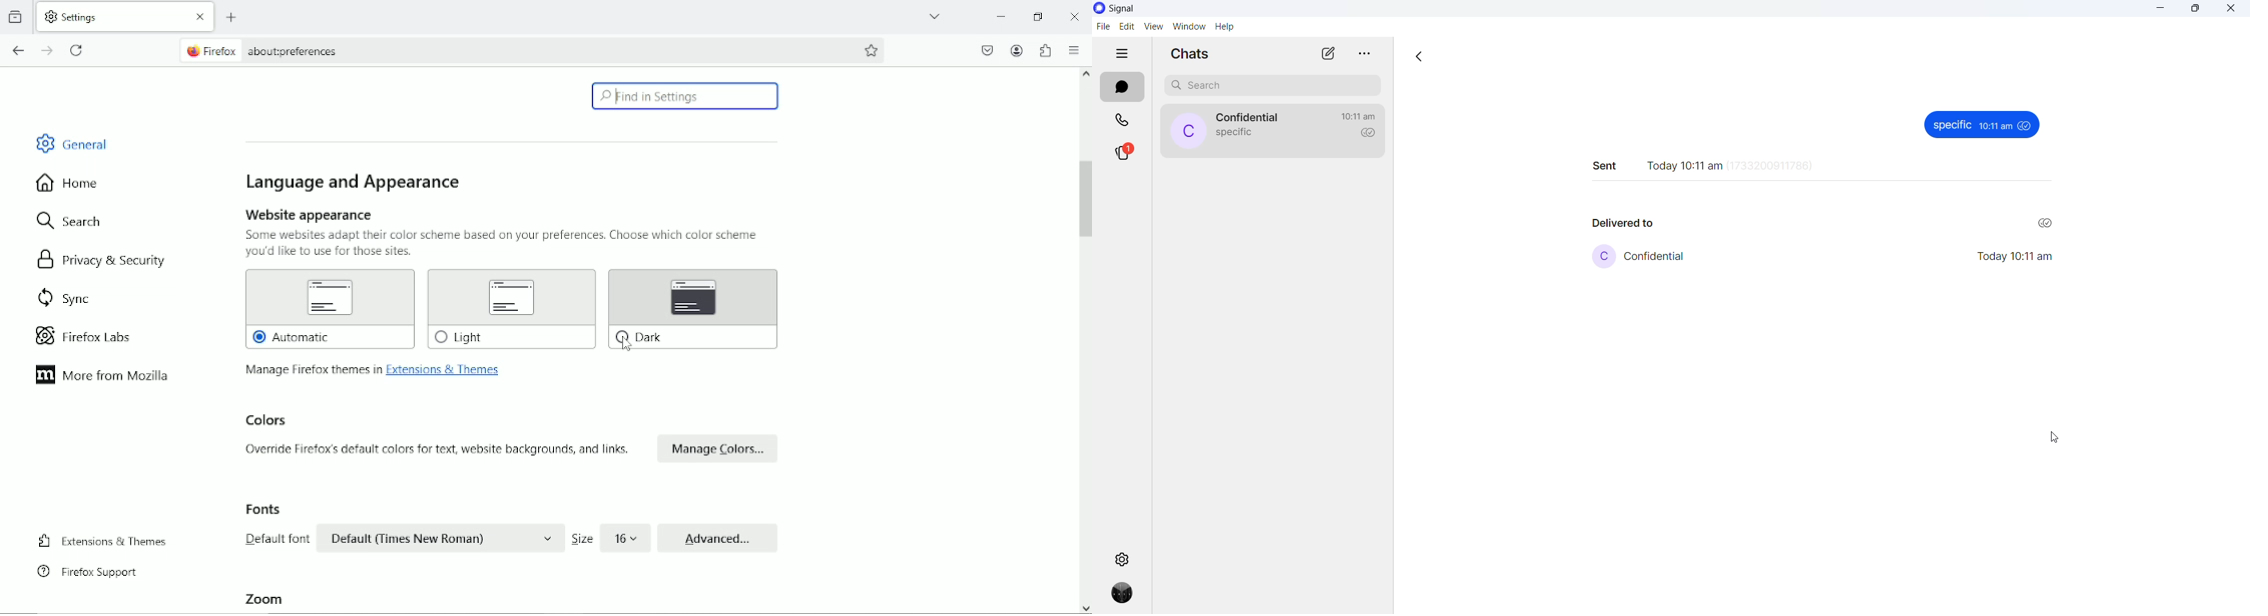  Describe the element at coordinates (15, 17) in the screenshot. I see `View recent browsing` at that location.